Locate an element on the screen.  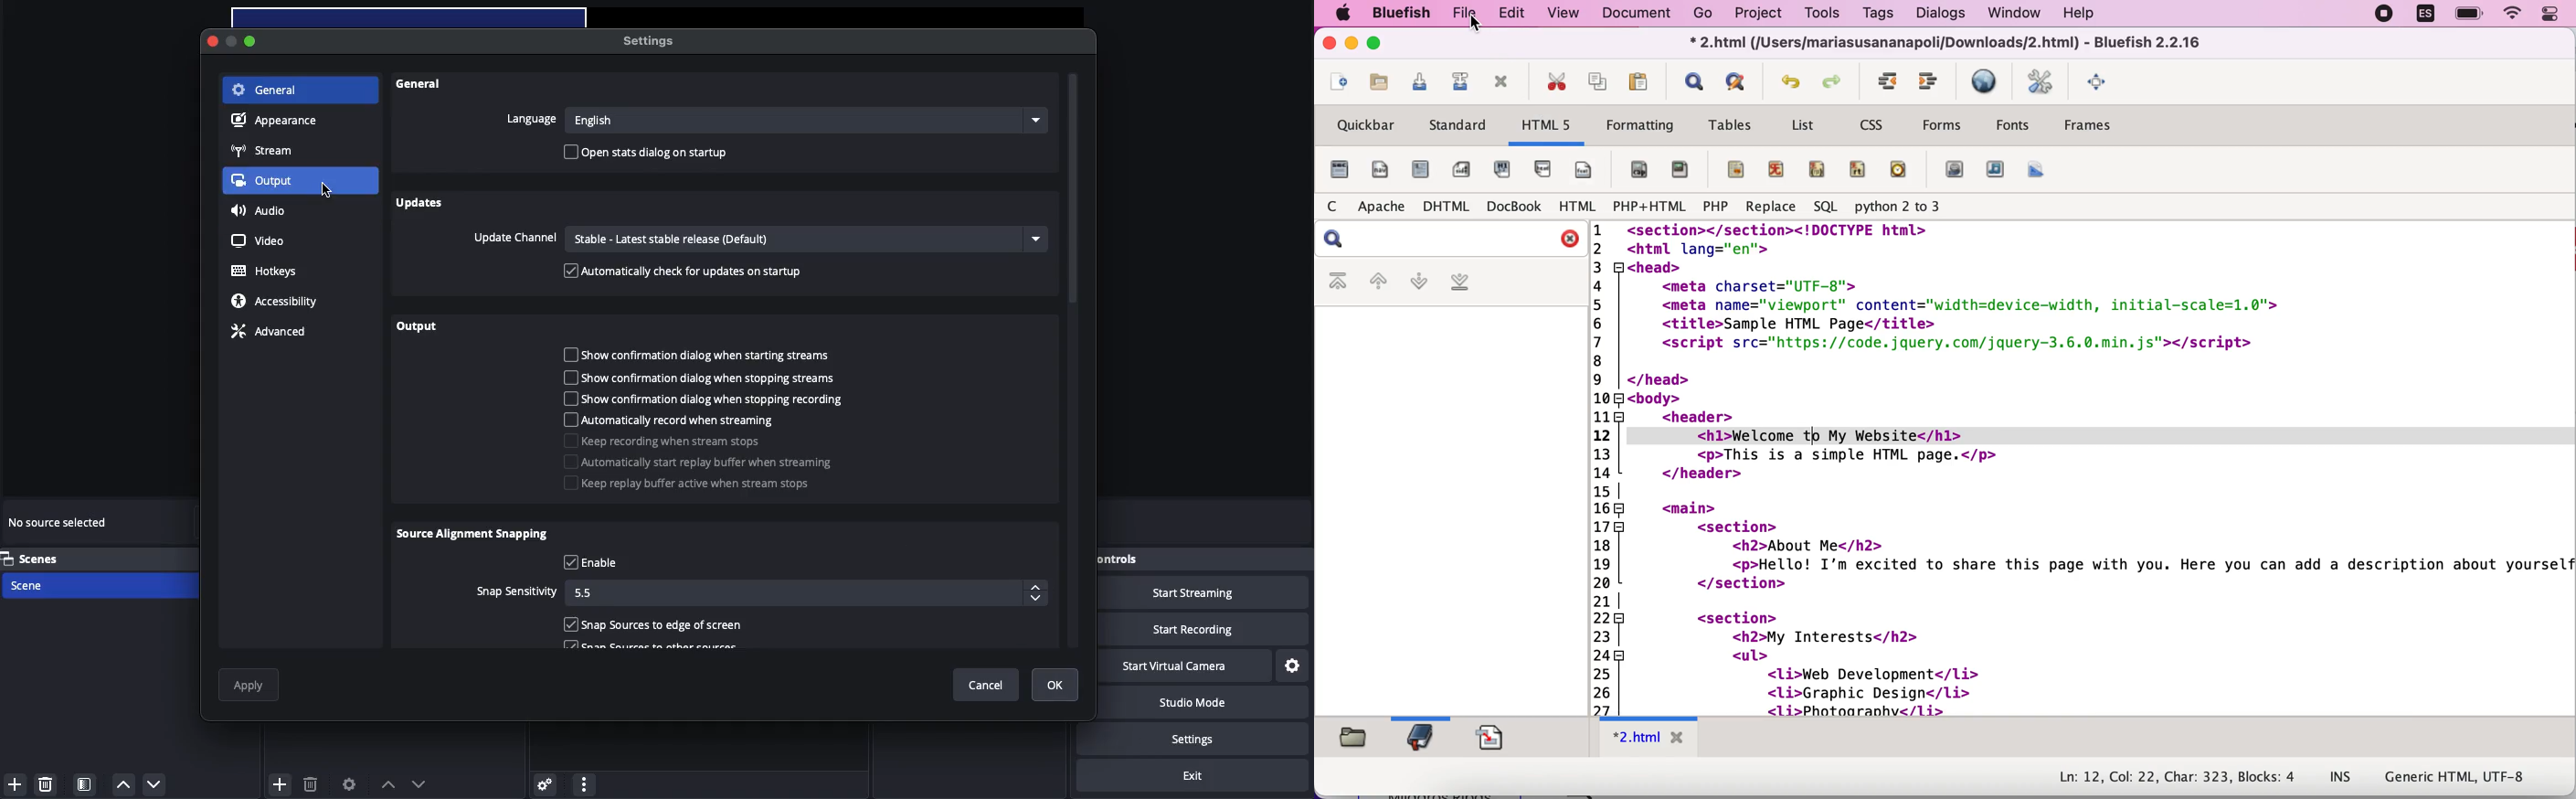
ruby mark is located at coordinates (1730, 171).